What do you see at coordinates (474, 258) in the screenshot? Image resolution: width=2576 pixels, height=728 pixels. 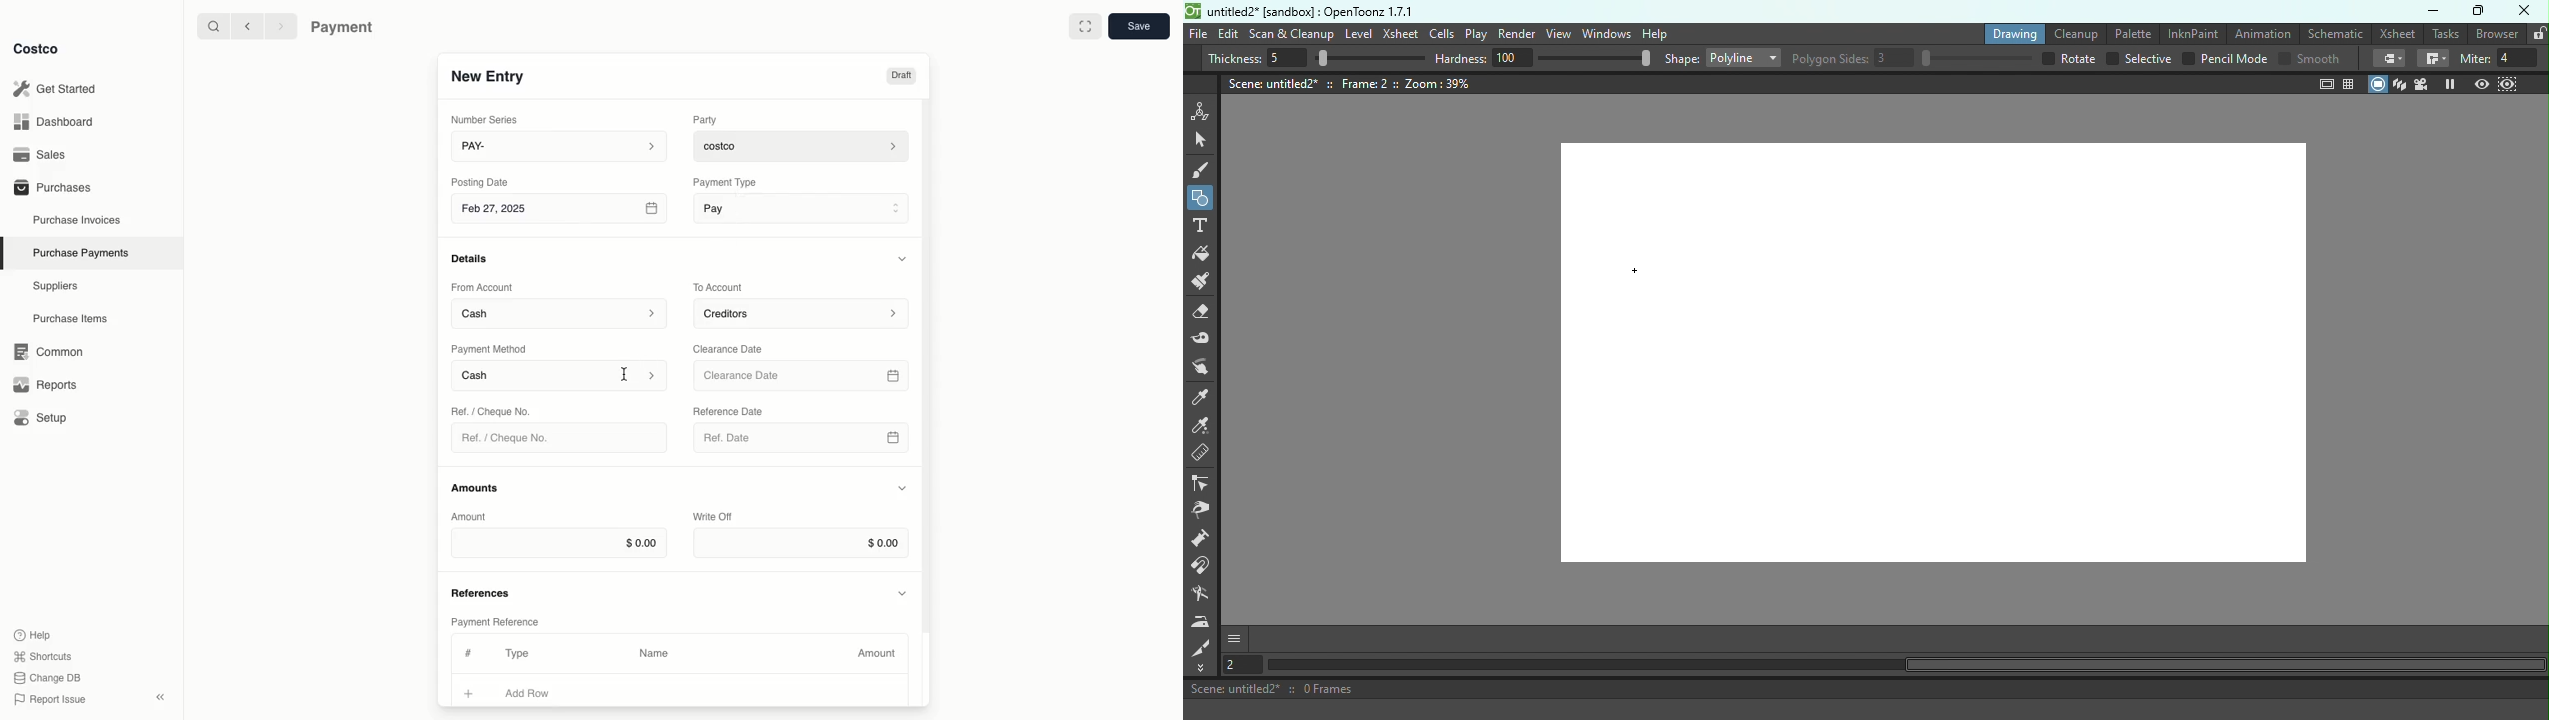 I see `Details` at bounding box center [474, 258].